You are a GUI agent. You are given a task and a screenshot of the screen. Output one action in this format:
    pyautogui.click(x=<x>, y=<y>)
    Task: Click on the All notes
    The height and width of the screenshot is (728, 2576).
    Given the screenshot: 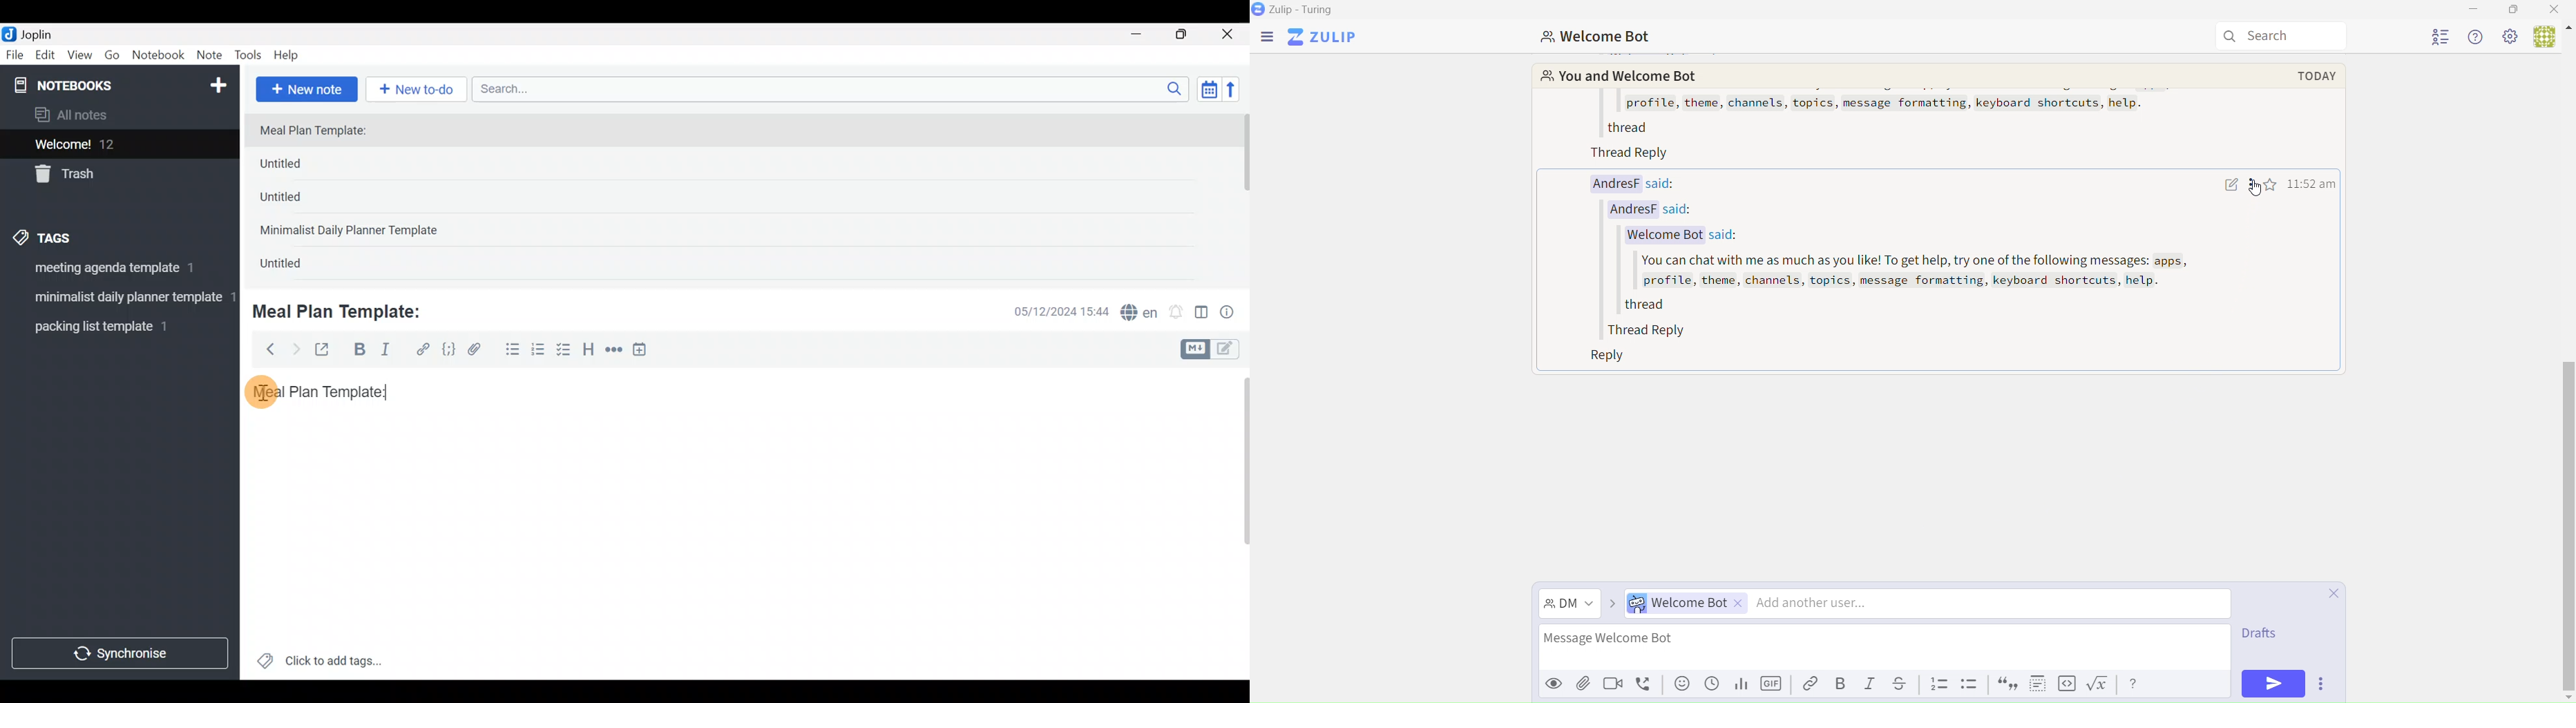 What is the action you would take?
    pyautogui.click(x=117, y=116)
    